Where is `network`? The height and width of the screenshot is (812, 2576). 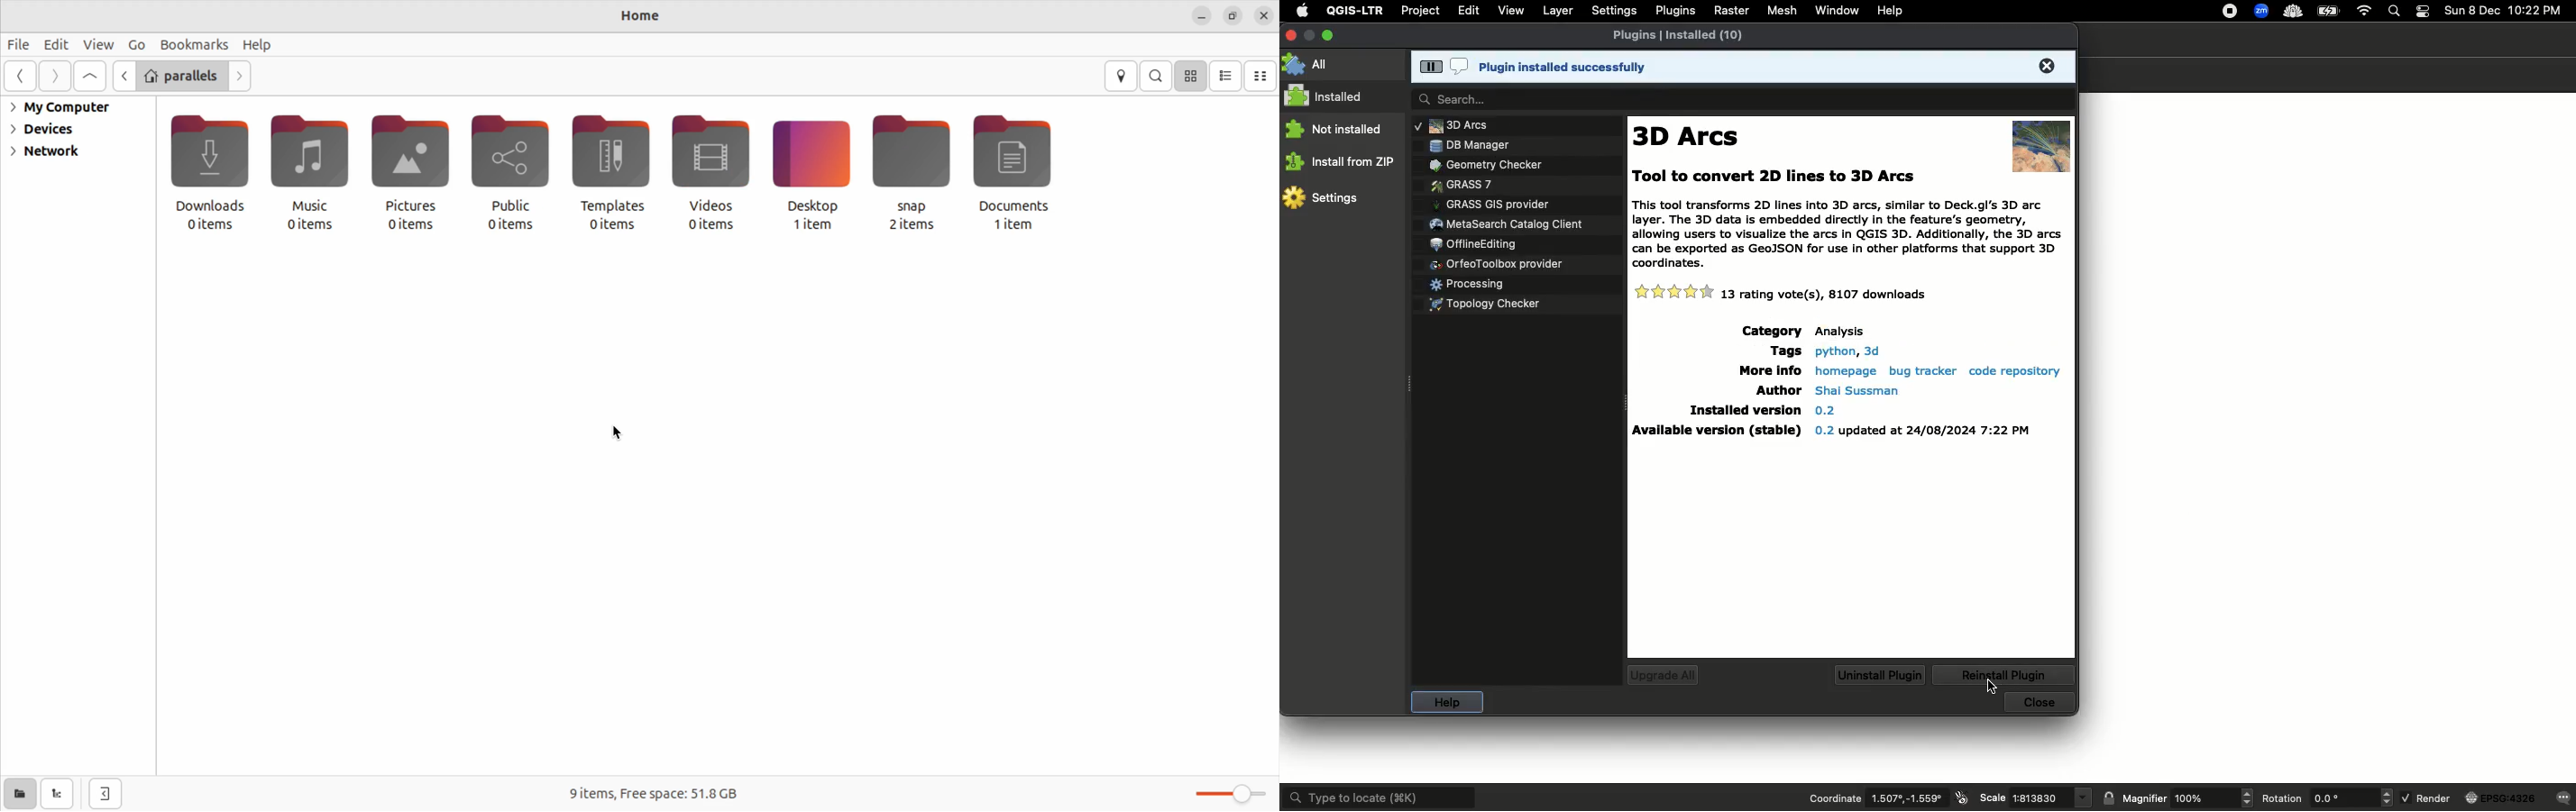 network is located at coordinates (59, 154).